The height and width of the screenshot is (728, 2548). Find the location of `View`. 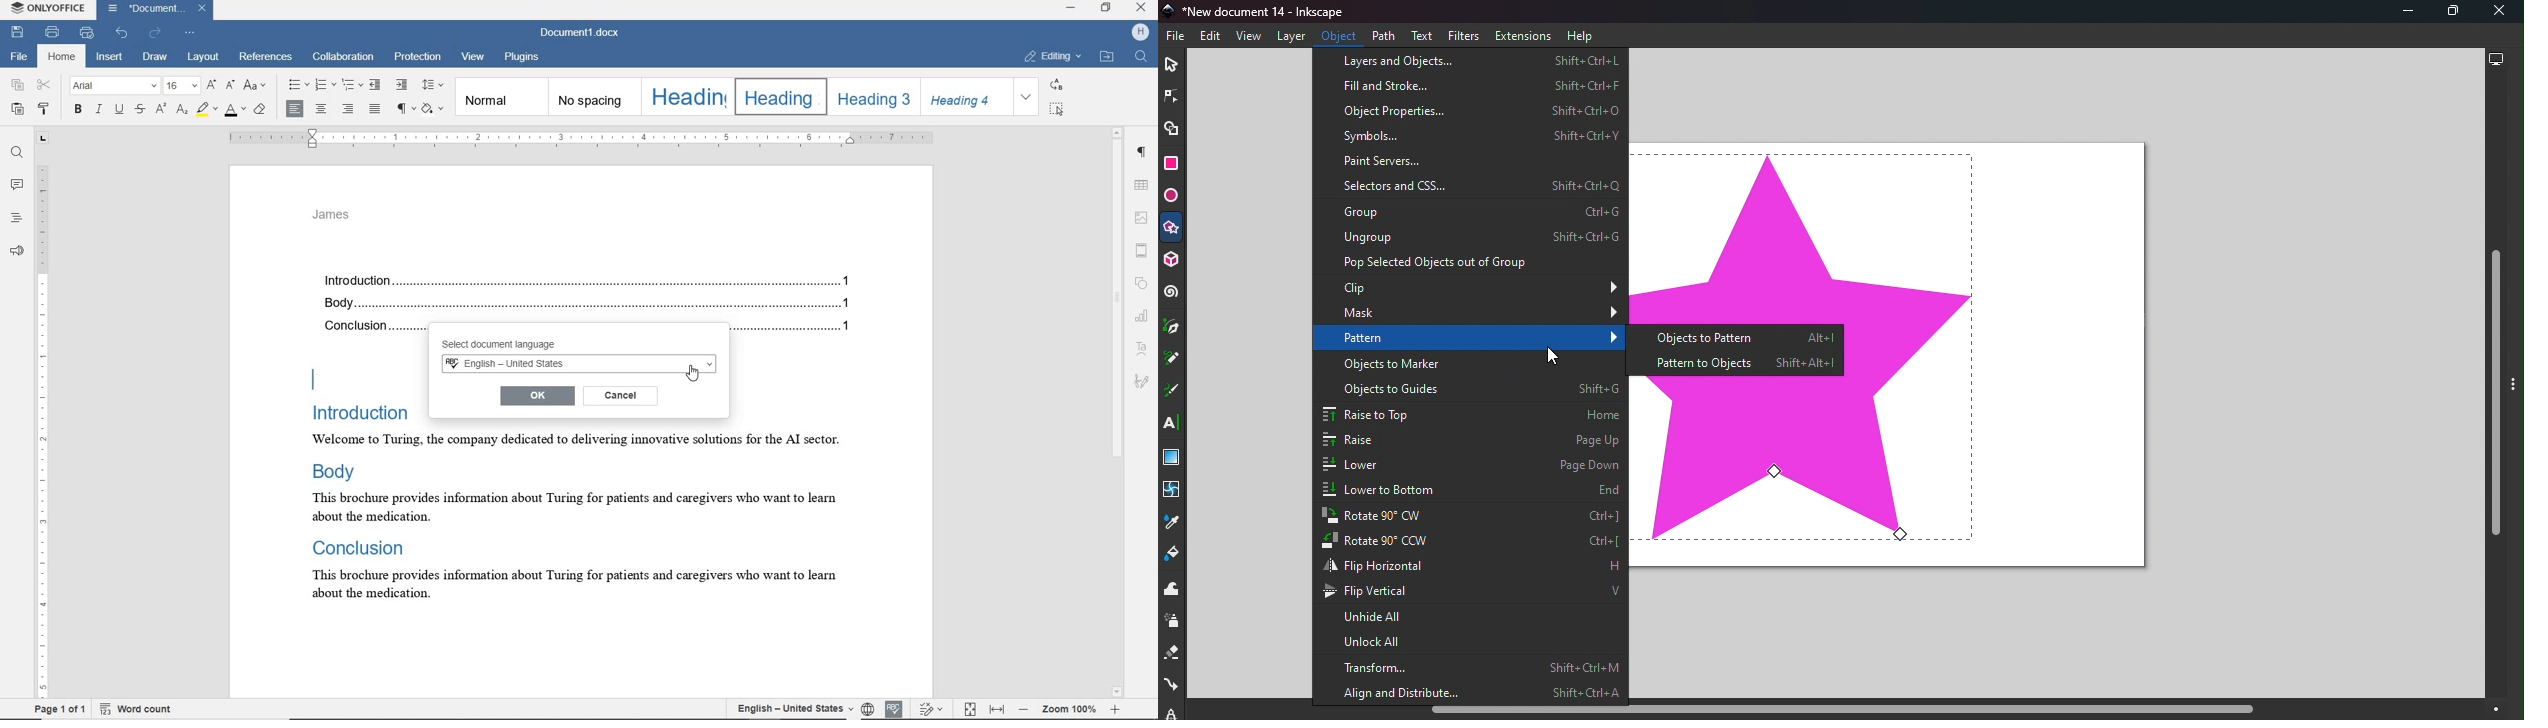

View is located at coordinates (1248, 35).